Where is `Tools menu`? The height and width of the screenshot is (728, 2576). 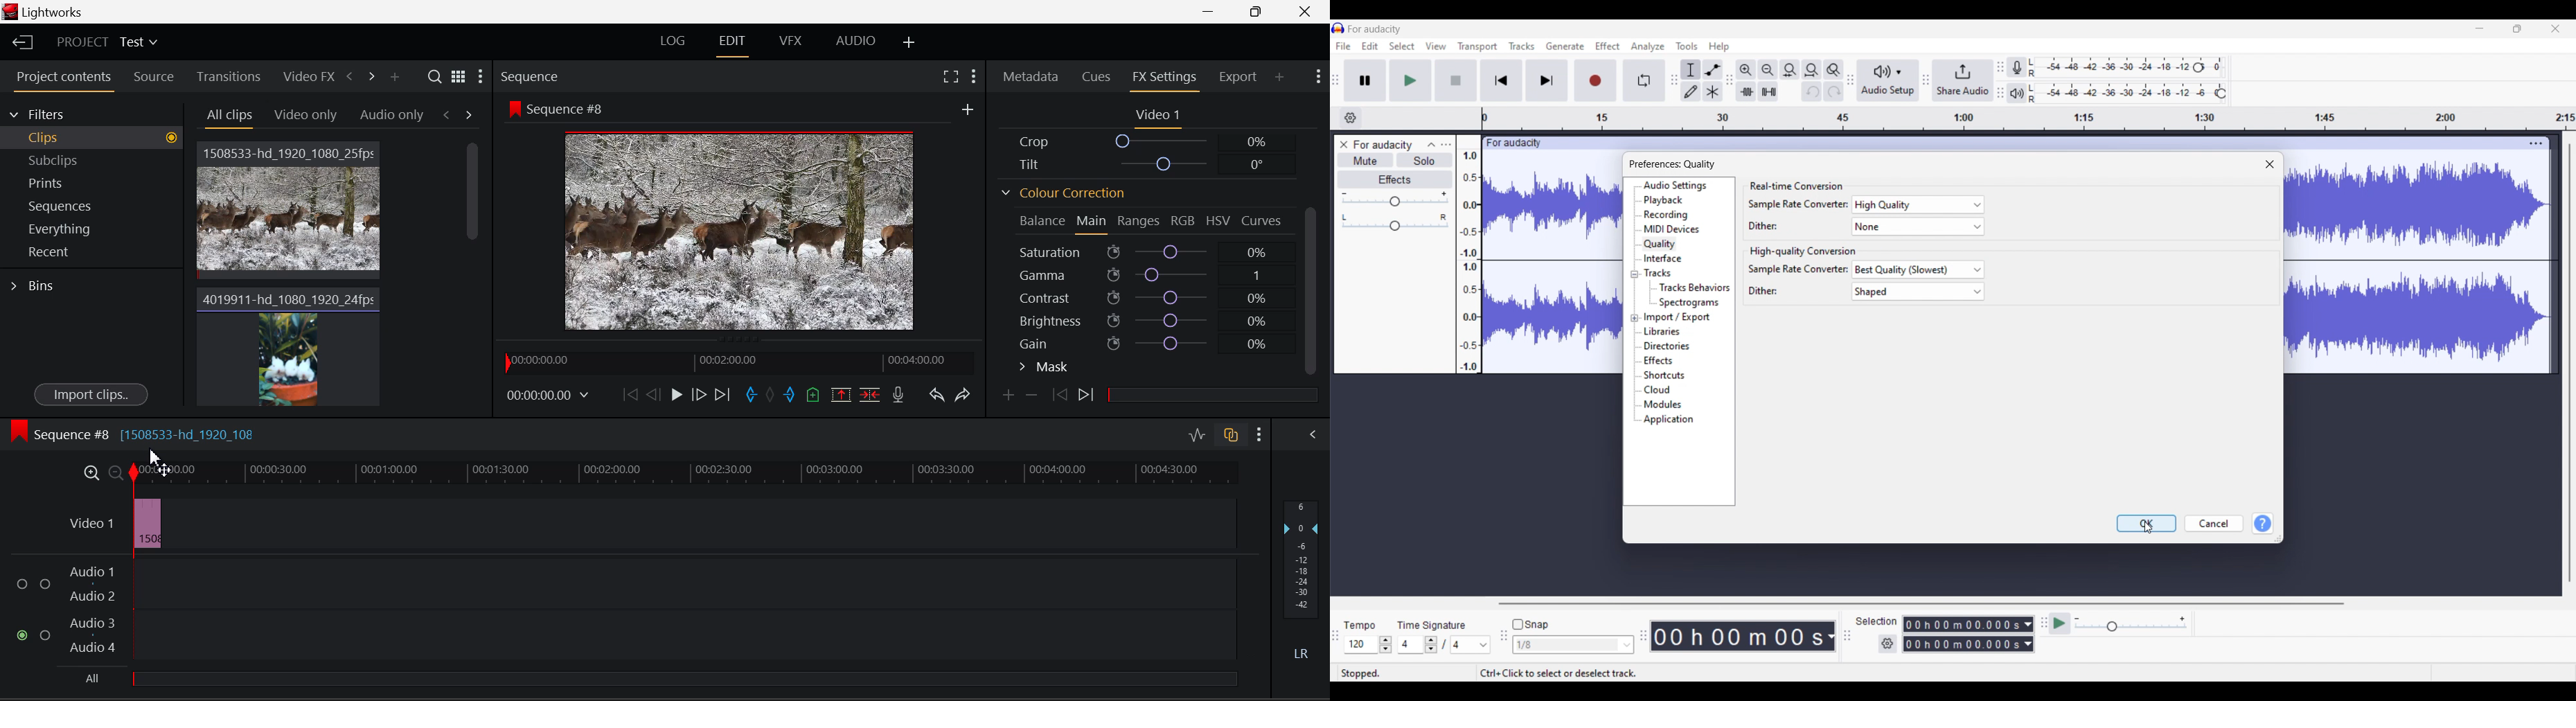
Tools menu is located at coordinates (1686, 46).